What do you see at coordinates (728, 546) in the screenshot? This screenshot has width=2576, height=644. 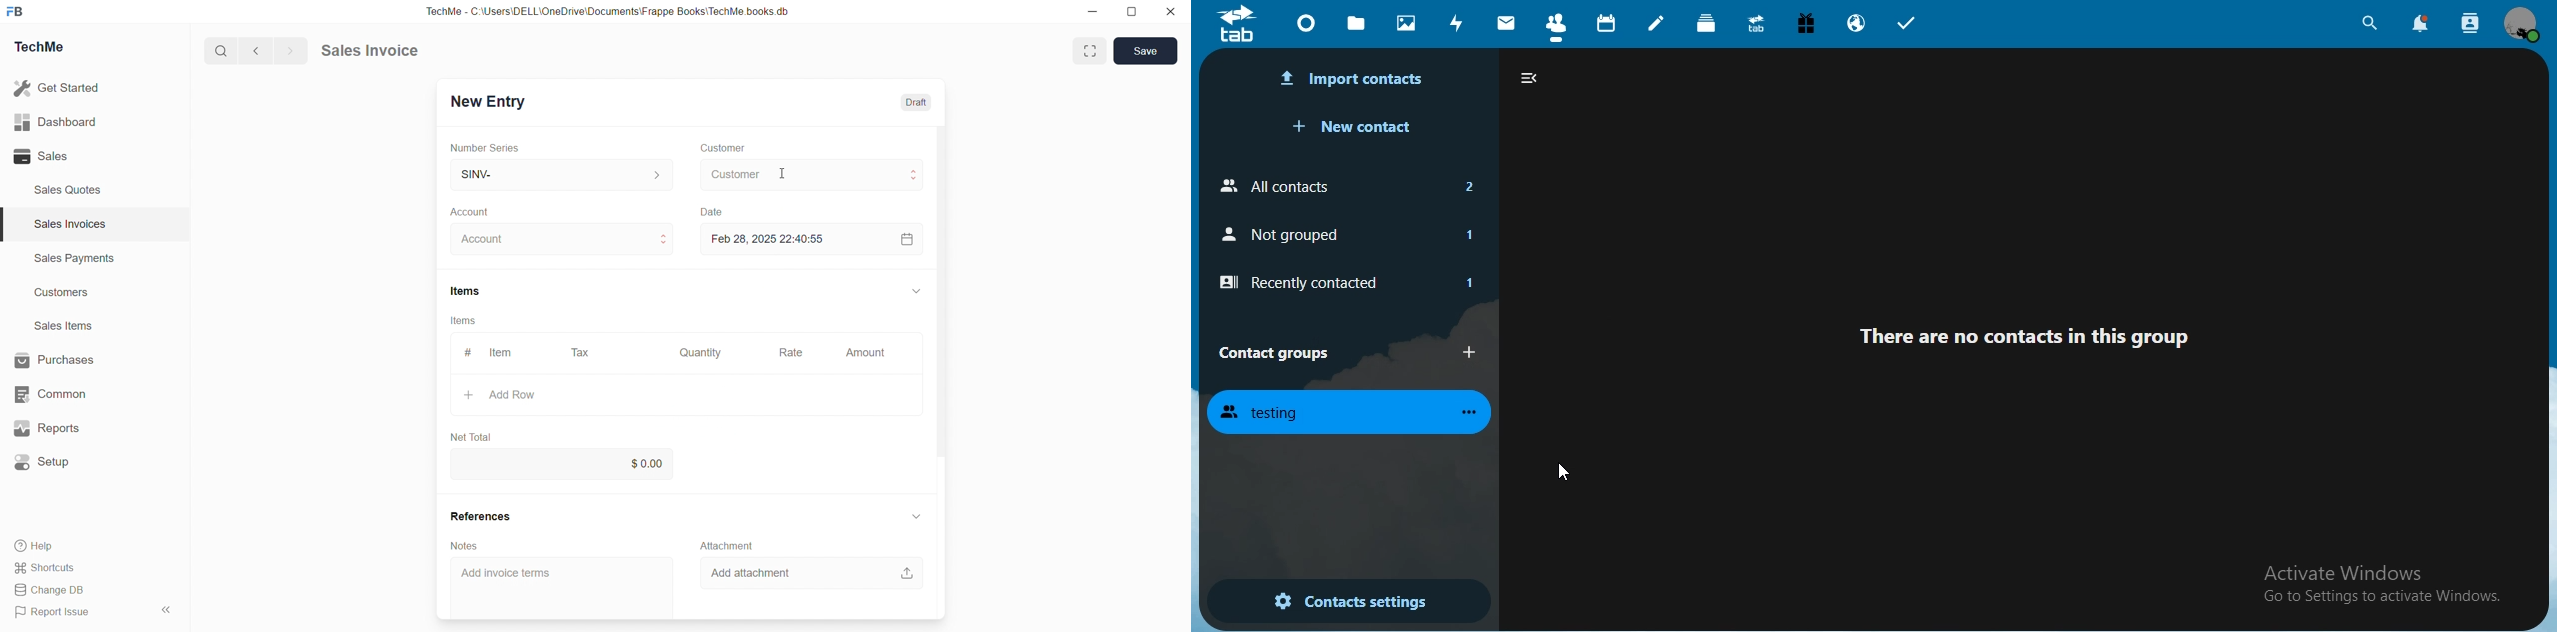 I see `Attachment` at bounding box center [728, 546].